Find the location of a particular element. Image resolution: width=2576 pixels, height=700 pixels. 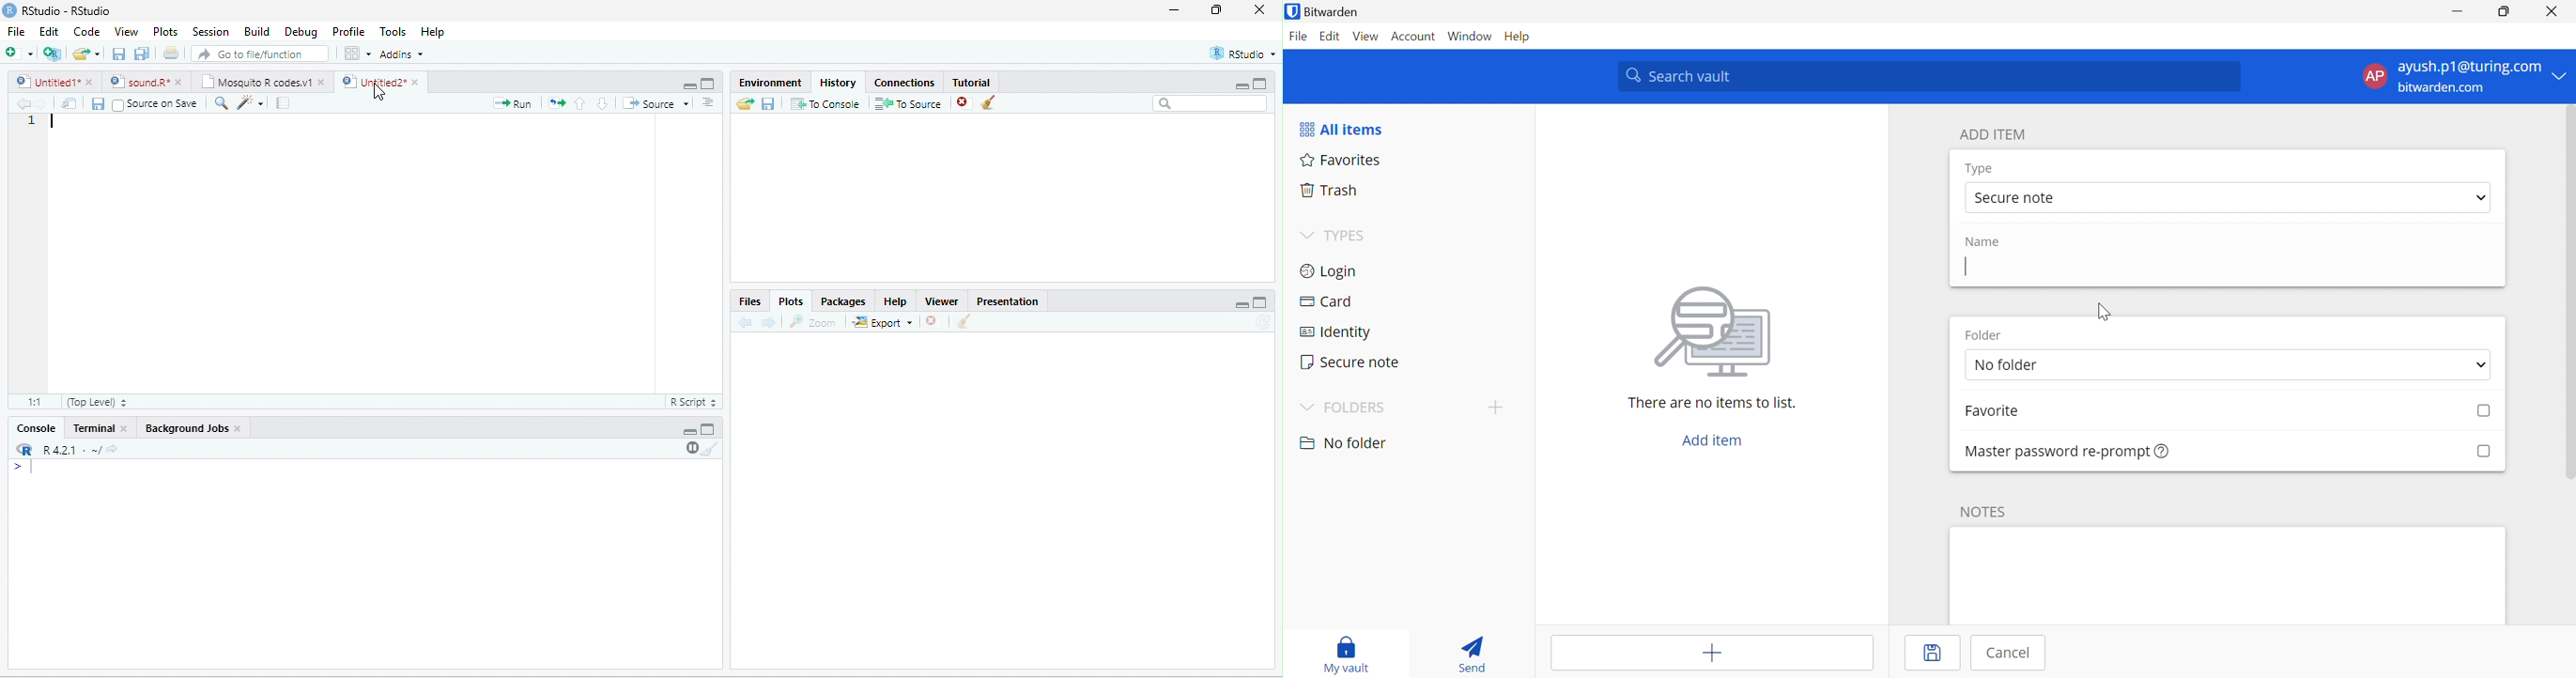

close is located at coordinates (239, 428).